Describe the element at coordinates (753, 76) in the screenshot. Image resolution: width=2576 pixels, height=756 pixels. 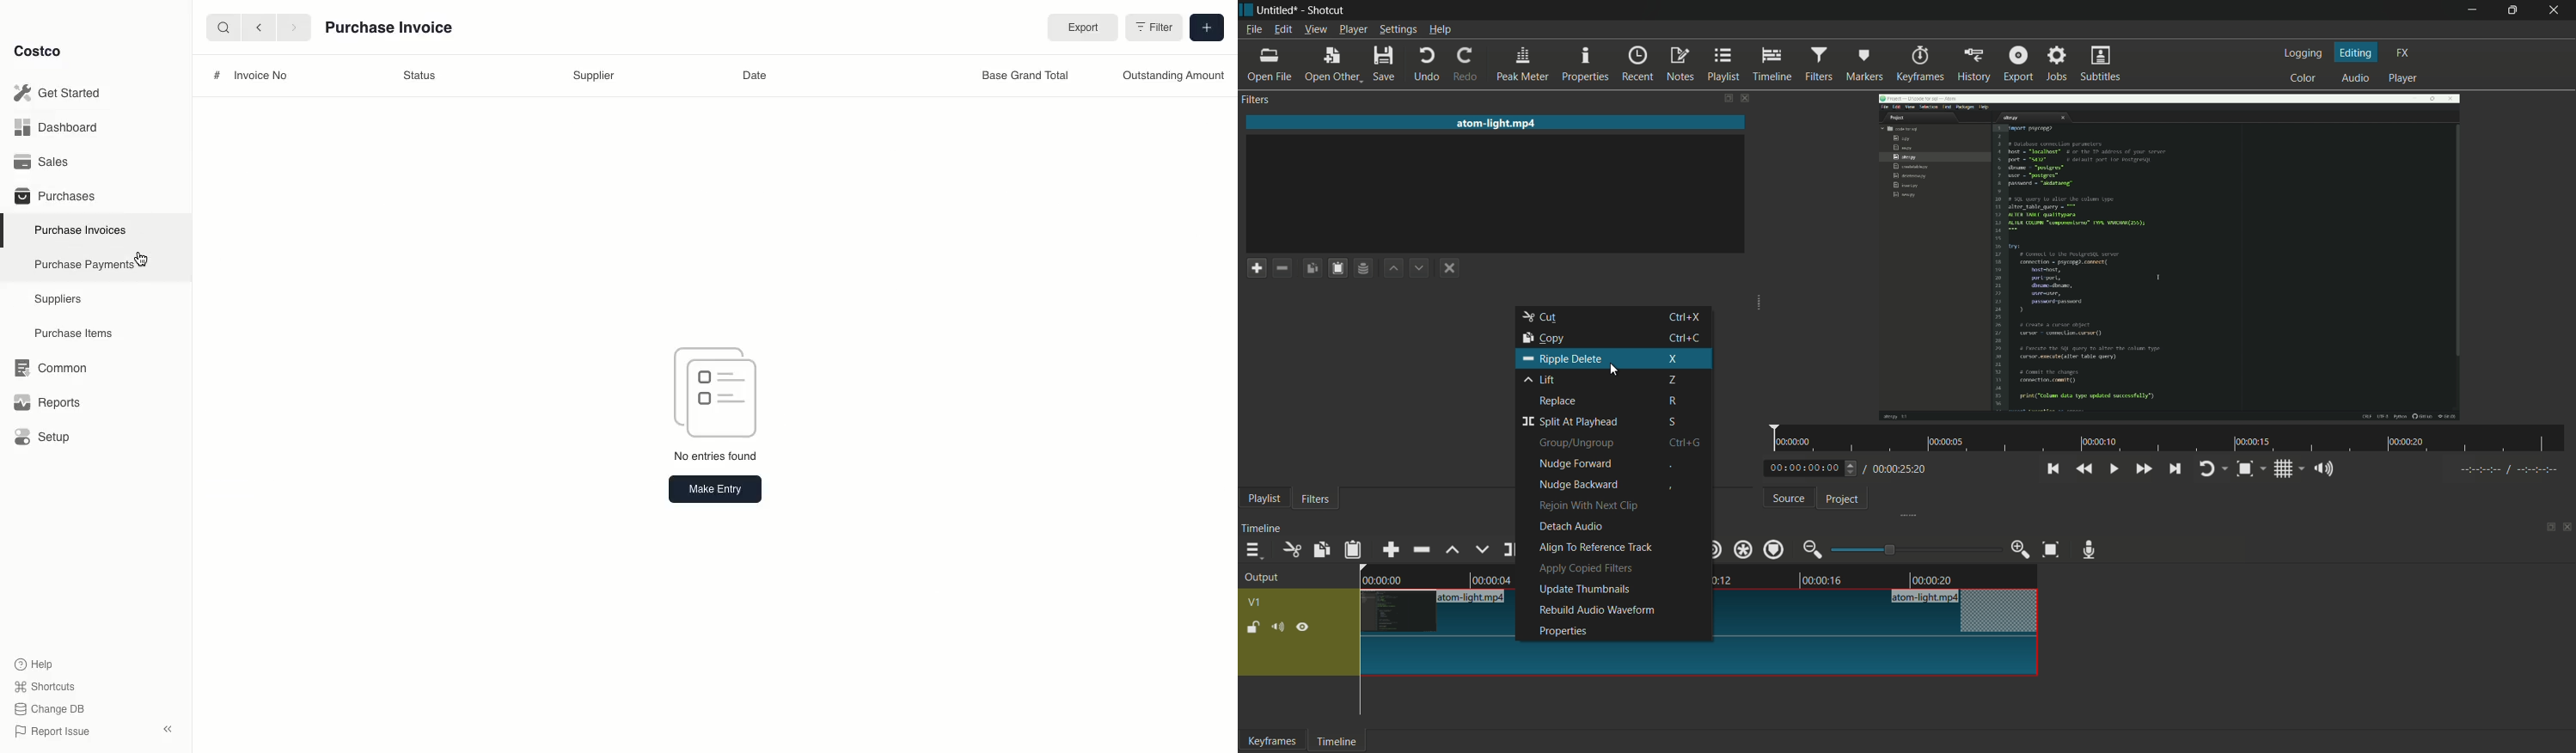
I see `Date` at that location.